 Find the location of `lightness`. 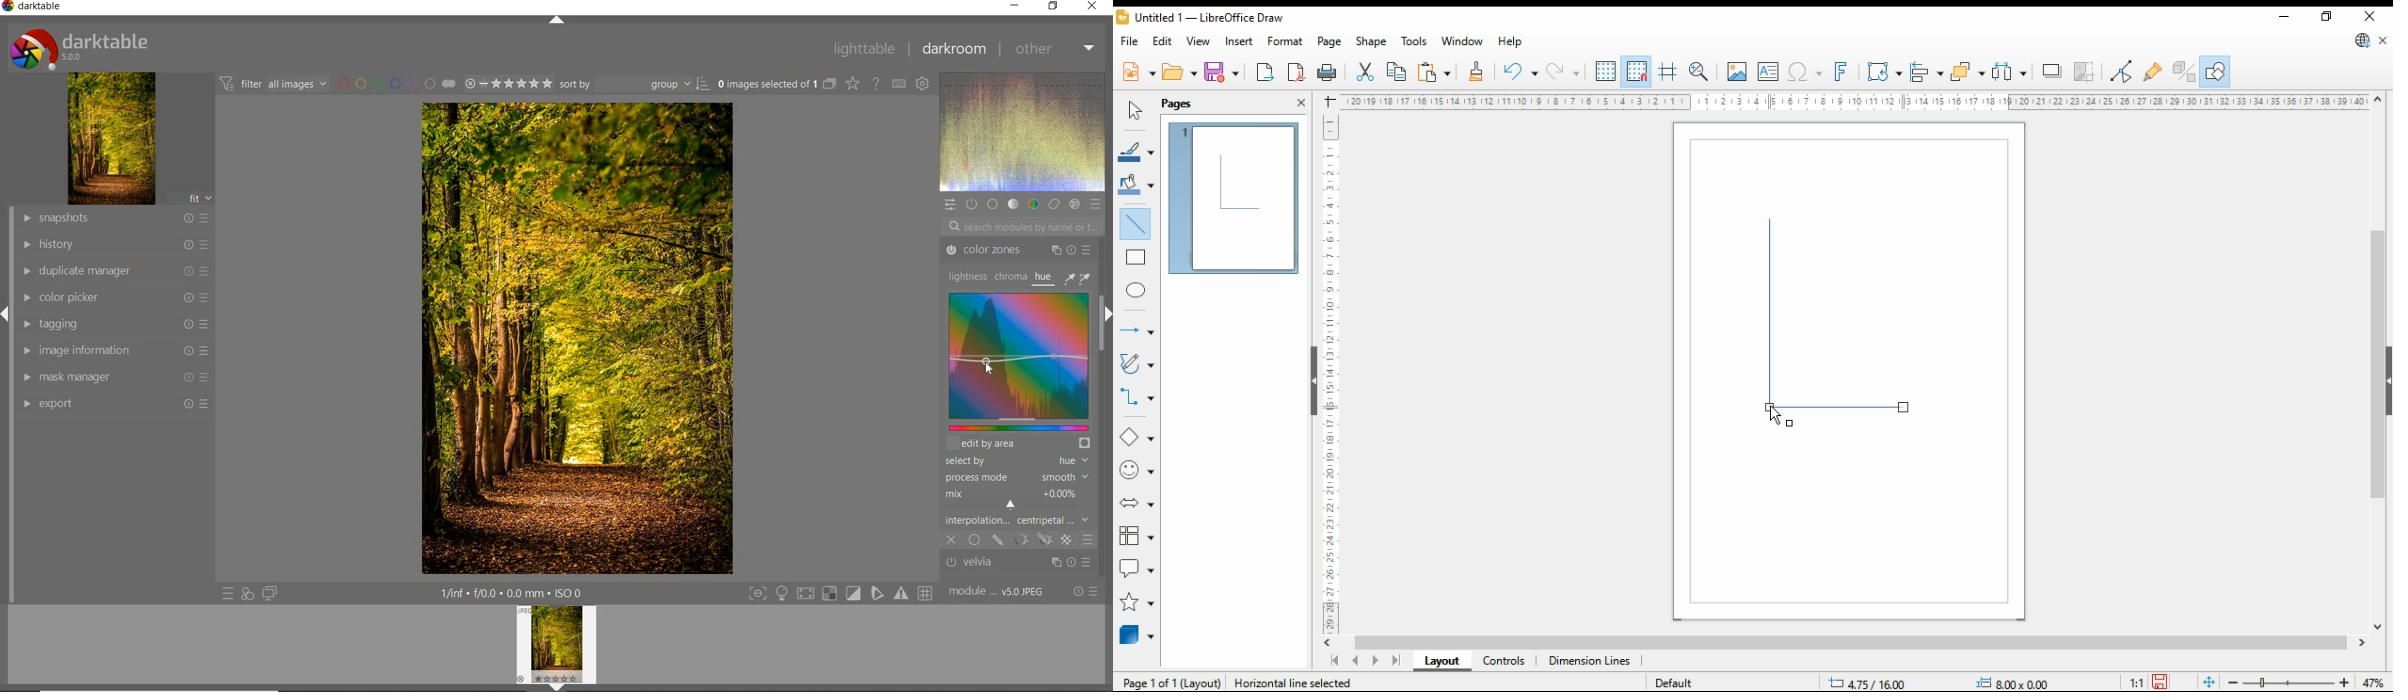

lightness is located at coordinates (966, 277).